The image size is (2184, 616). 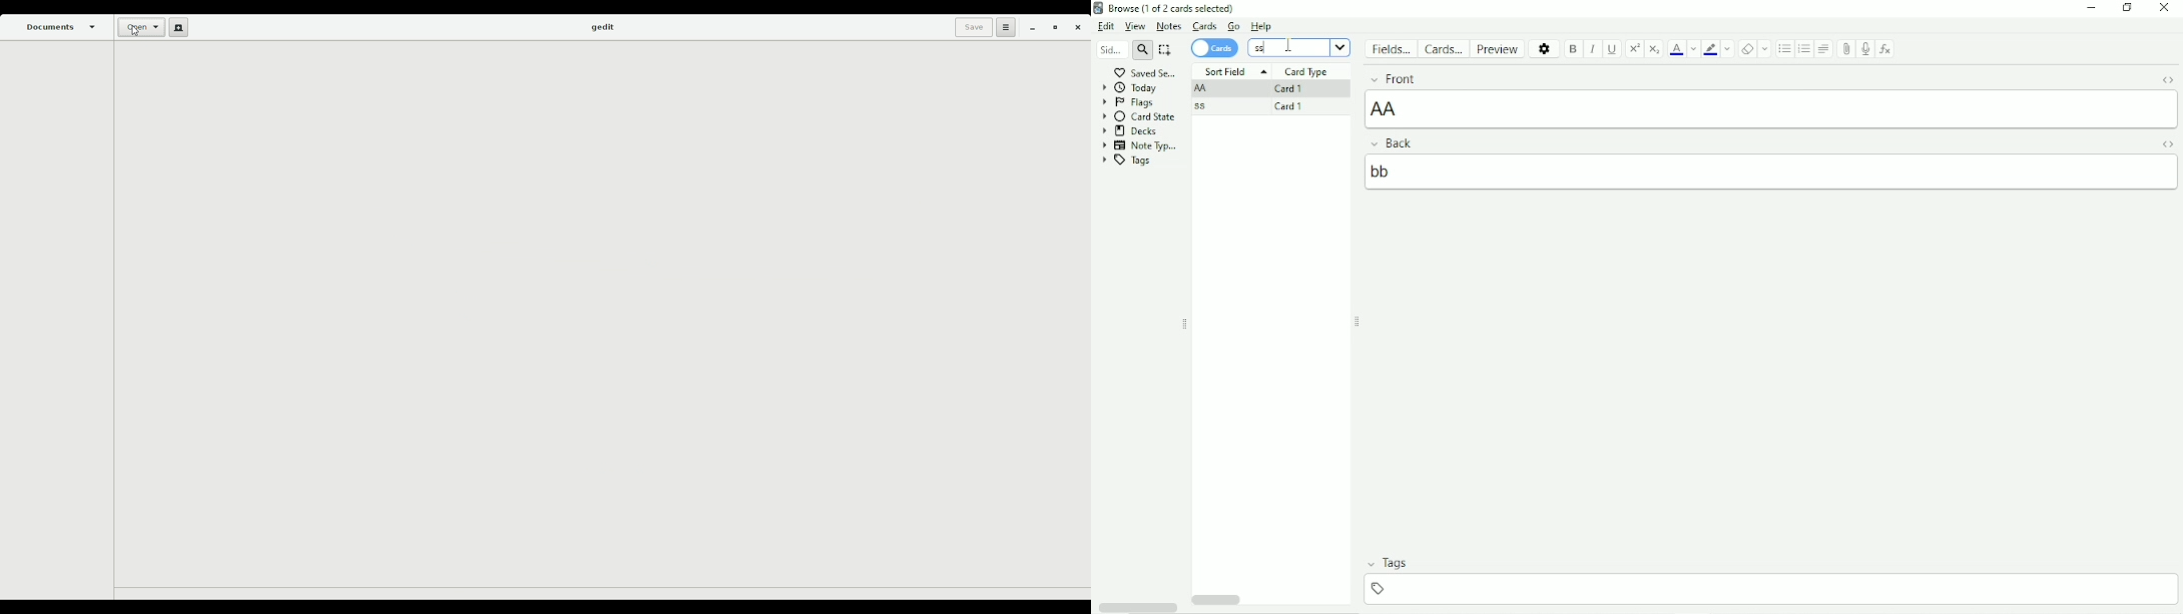 I want to click on Minimize, so click(x=2090, y=8).